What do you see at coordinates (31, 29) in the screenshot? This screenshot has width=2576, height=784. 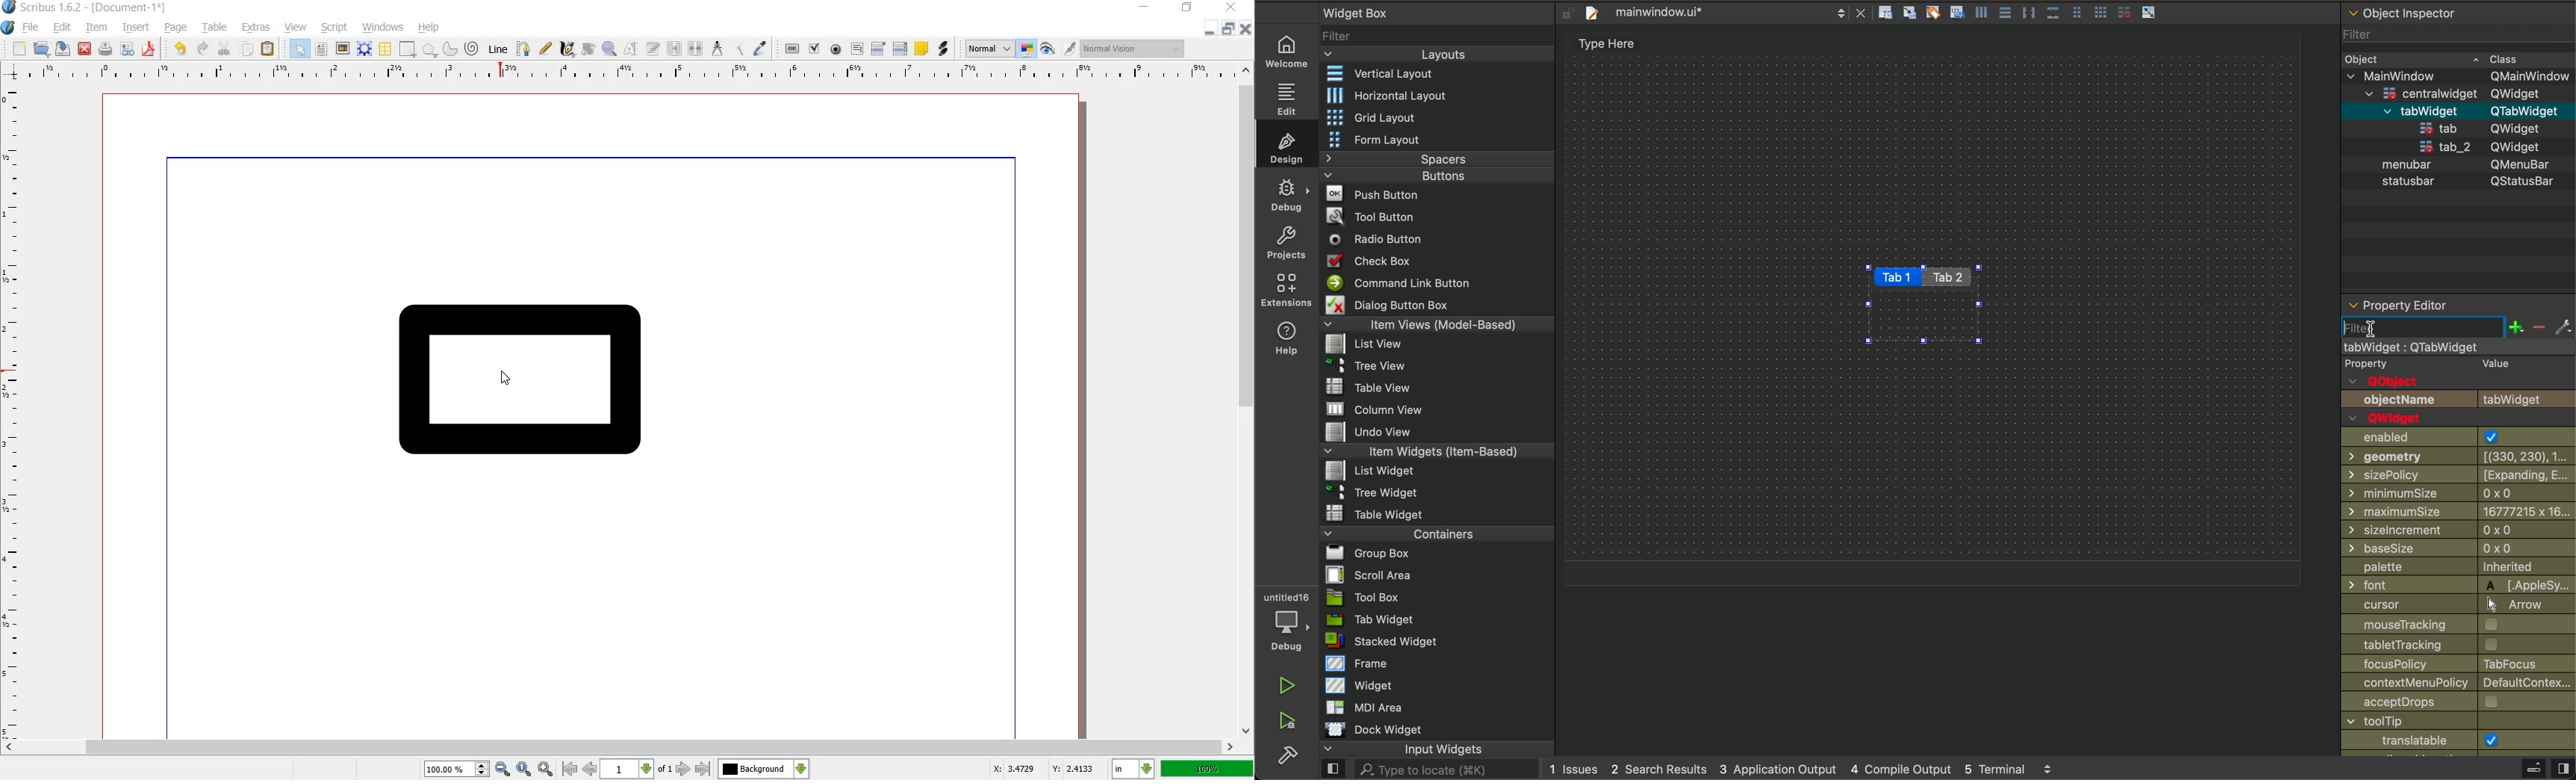 I see `file` at bounding box center [31, 29].